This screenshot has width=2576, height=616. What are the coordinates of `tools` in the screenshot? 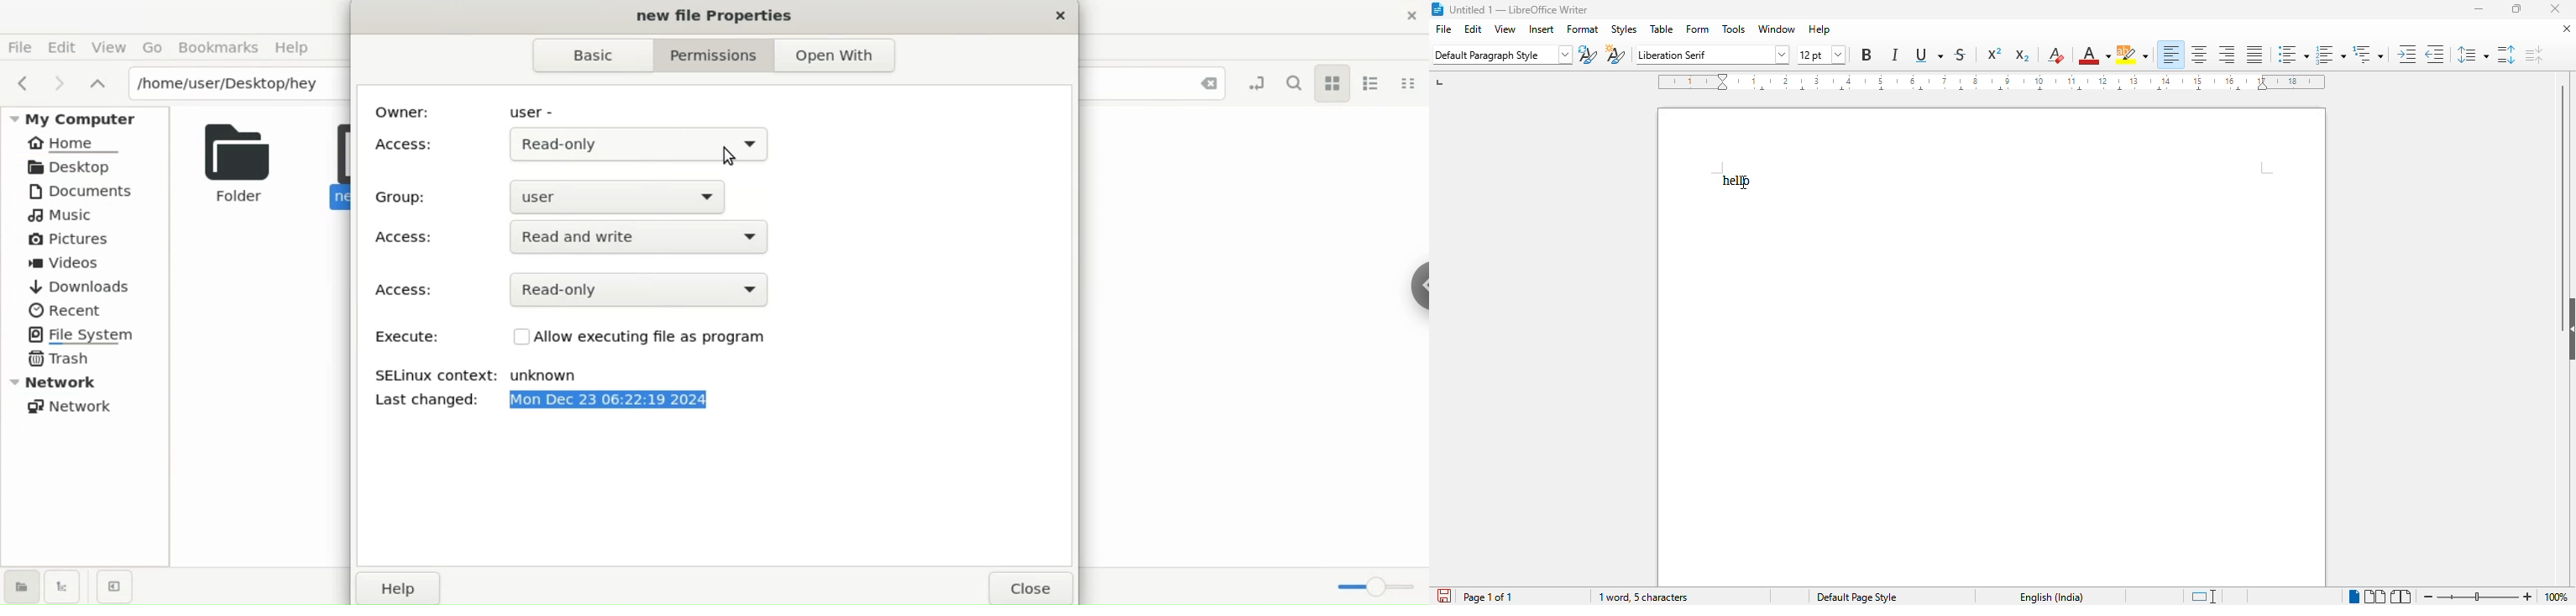 It's located at (1734, 29).